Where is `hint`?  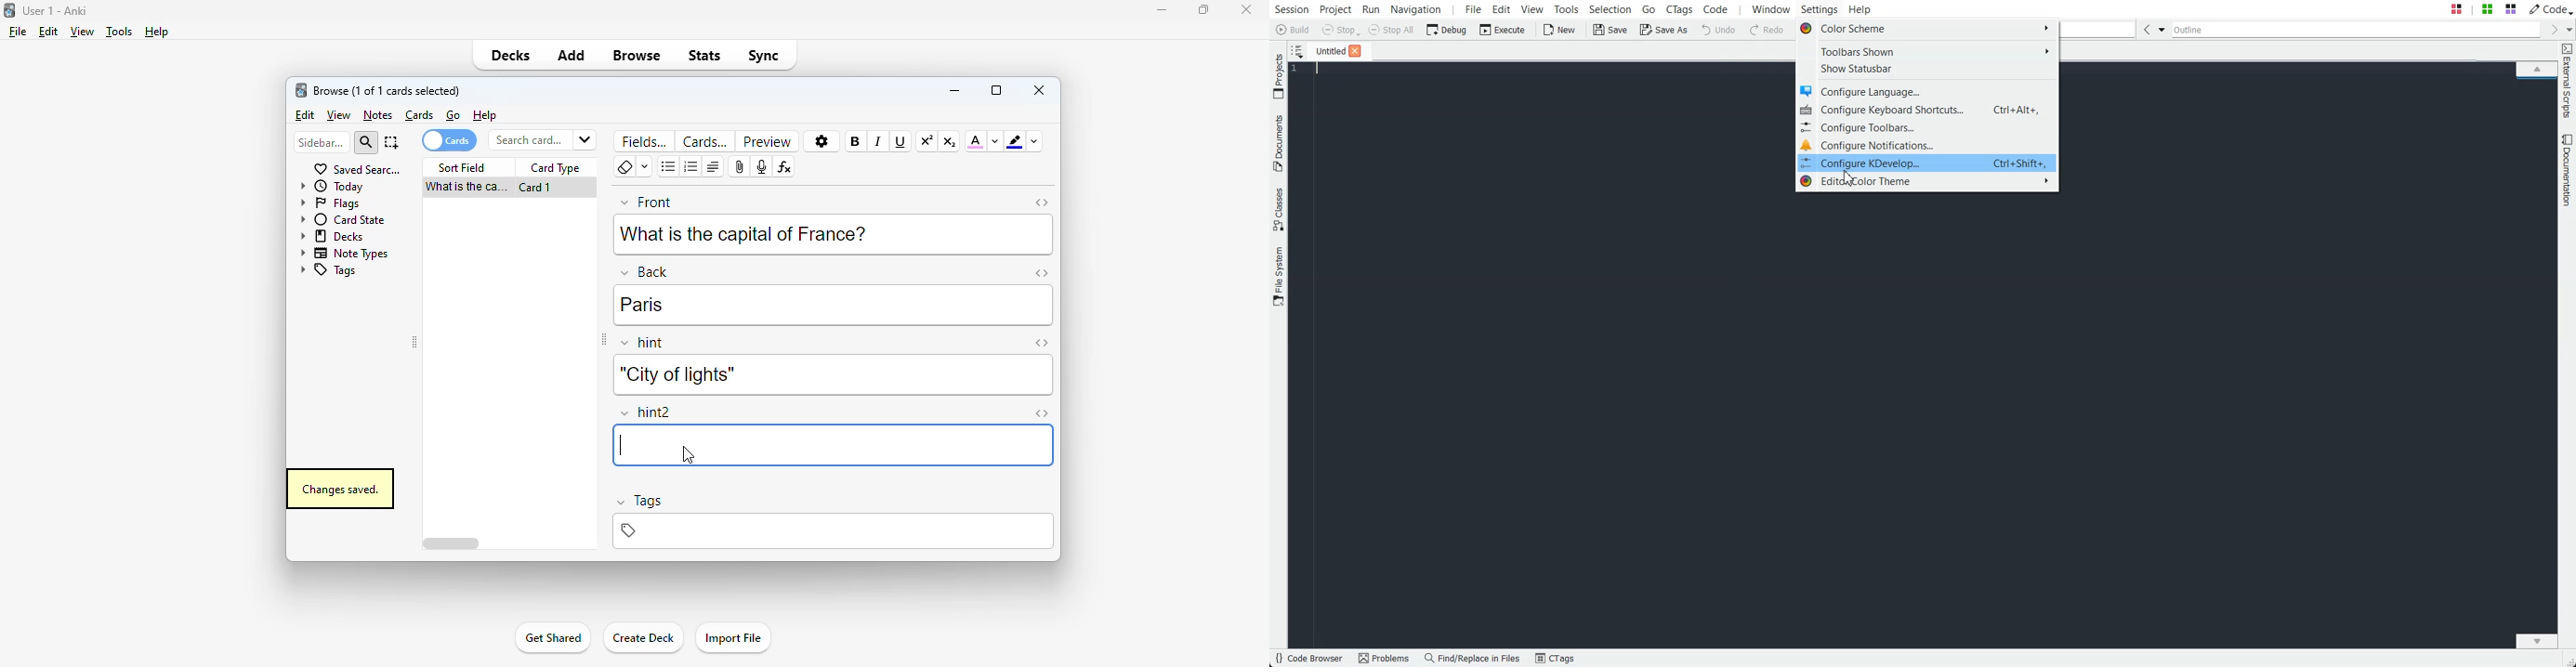
hint is located at coordinates (643, 344).